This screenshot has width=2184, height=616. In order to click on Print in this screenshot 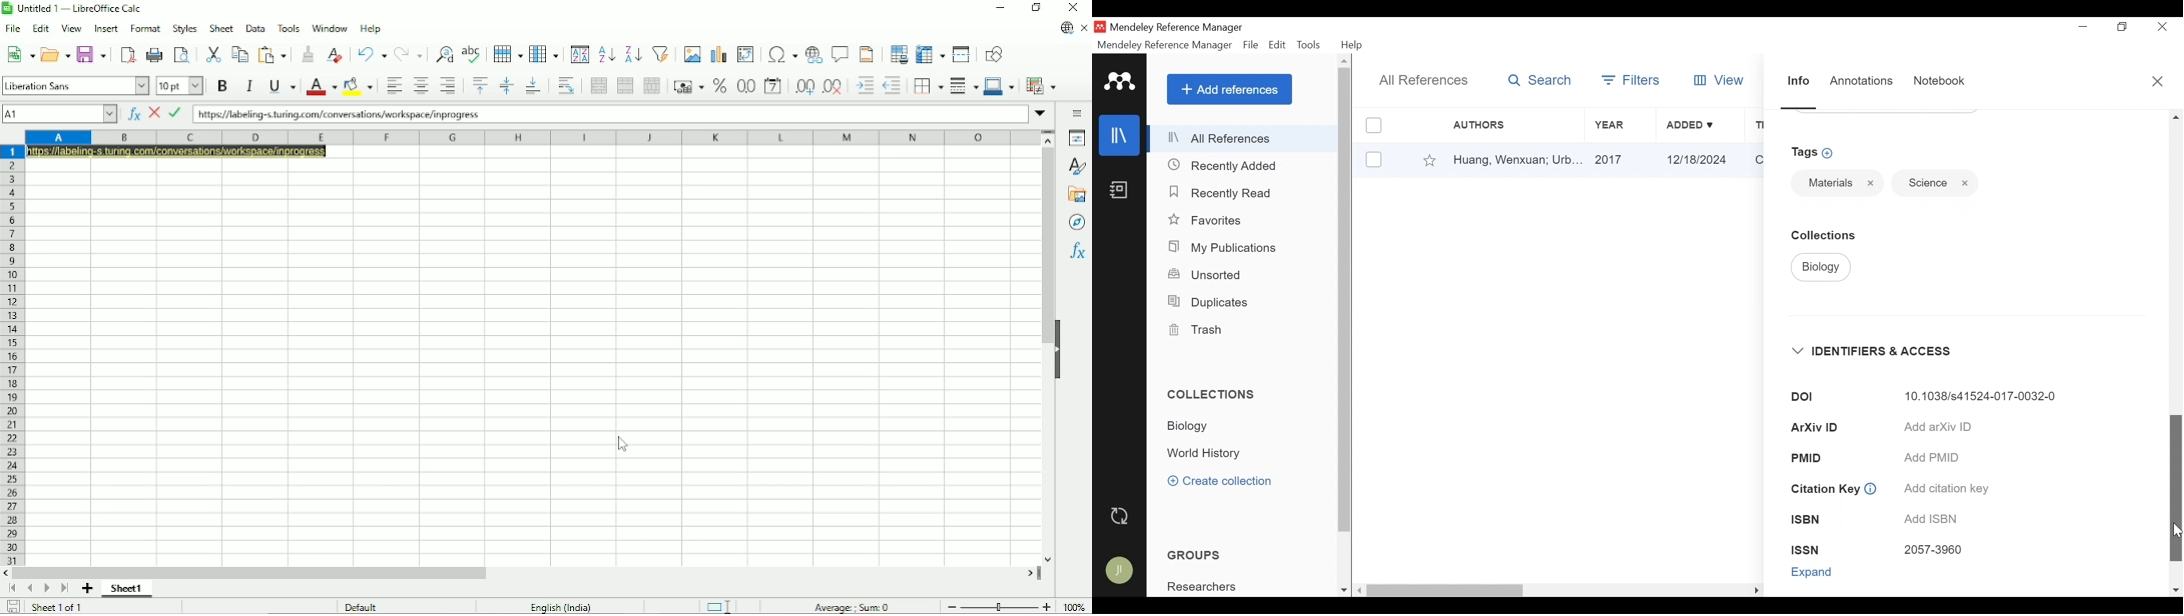, I will do `click(155, 54)`.